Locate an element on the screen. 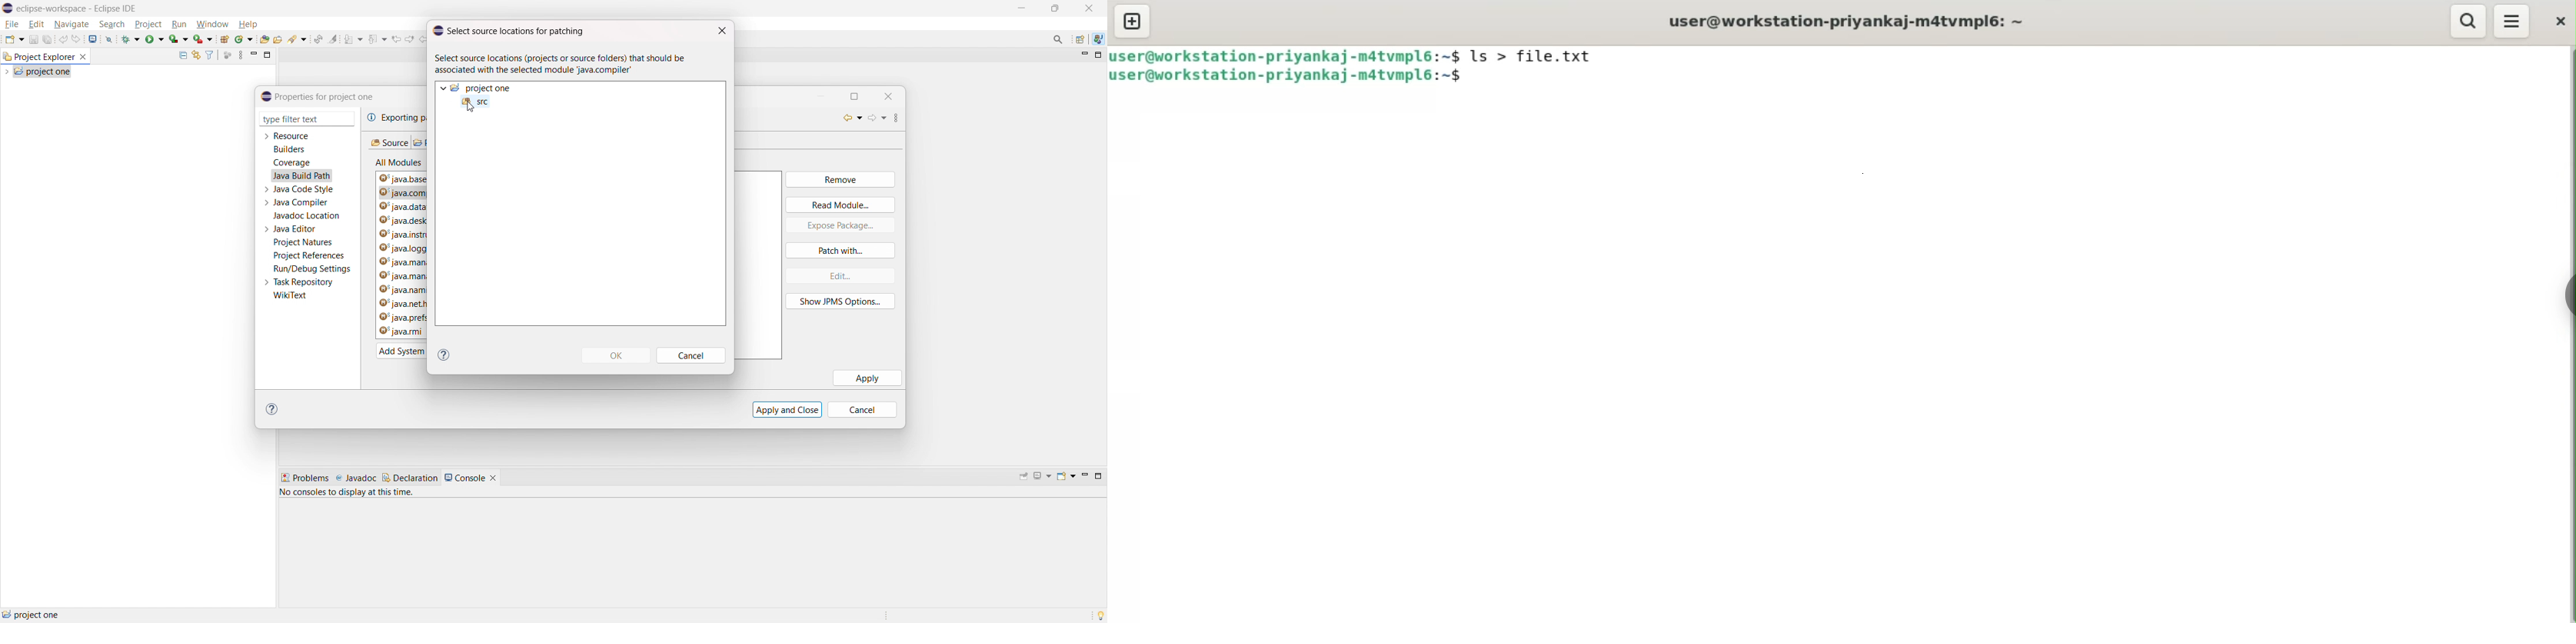 The image size is (2576, 644). remove is located at coordinates (840, 180).